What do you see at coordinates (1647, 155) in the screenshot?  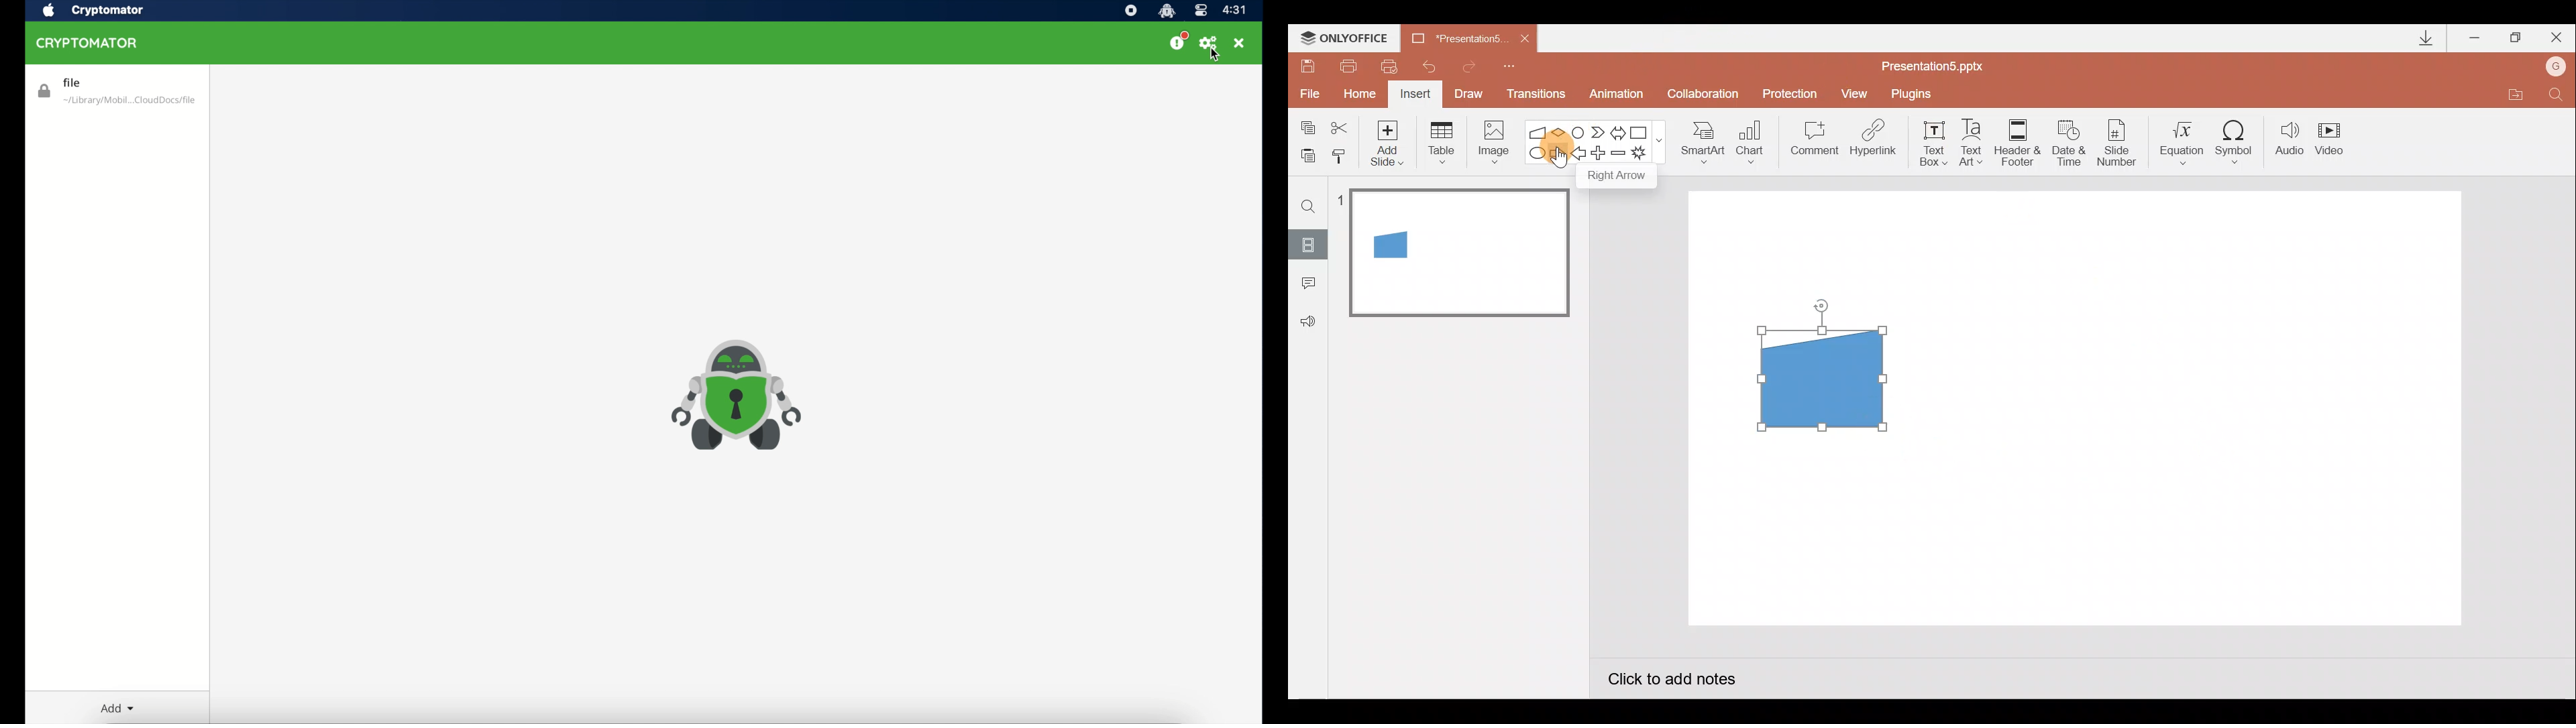 I see `Explosion 1` at bounding box center [1647, 155].